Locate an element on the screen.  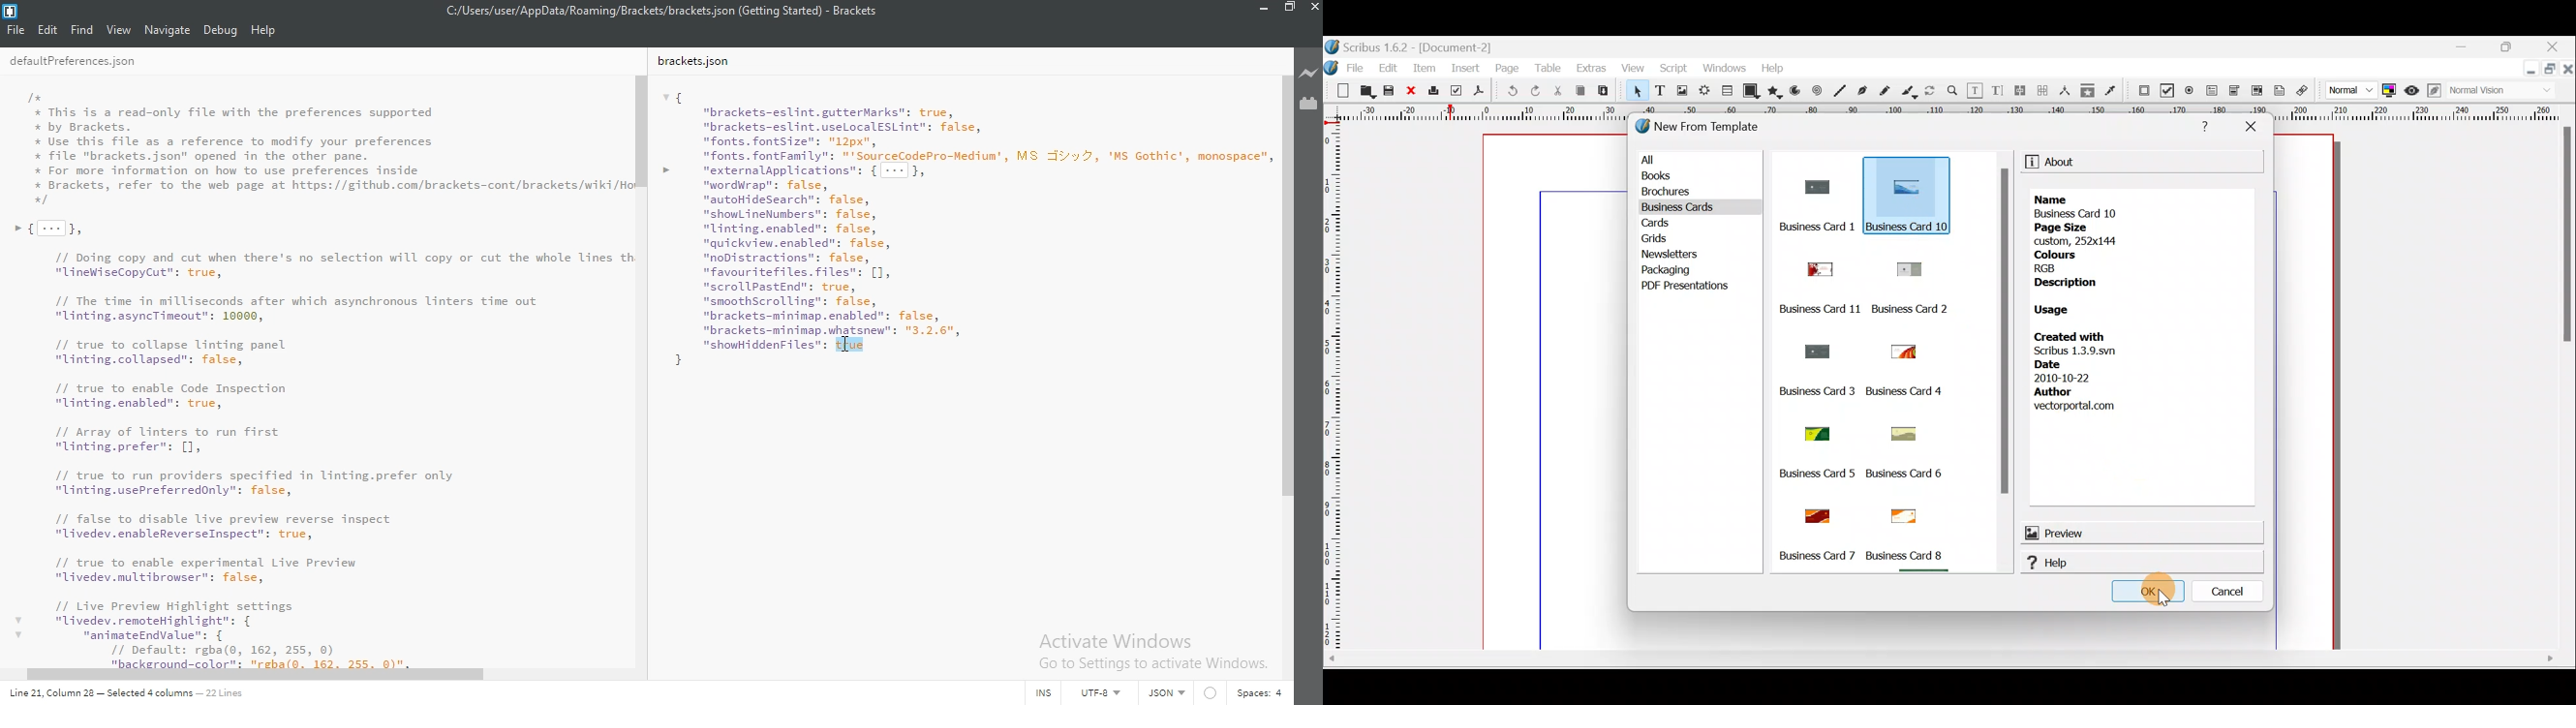
Save is located at coordinates (1387, 91).